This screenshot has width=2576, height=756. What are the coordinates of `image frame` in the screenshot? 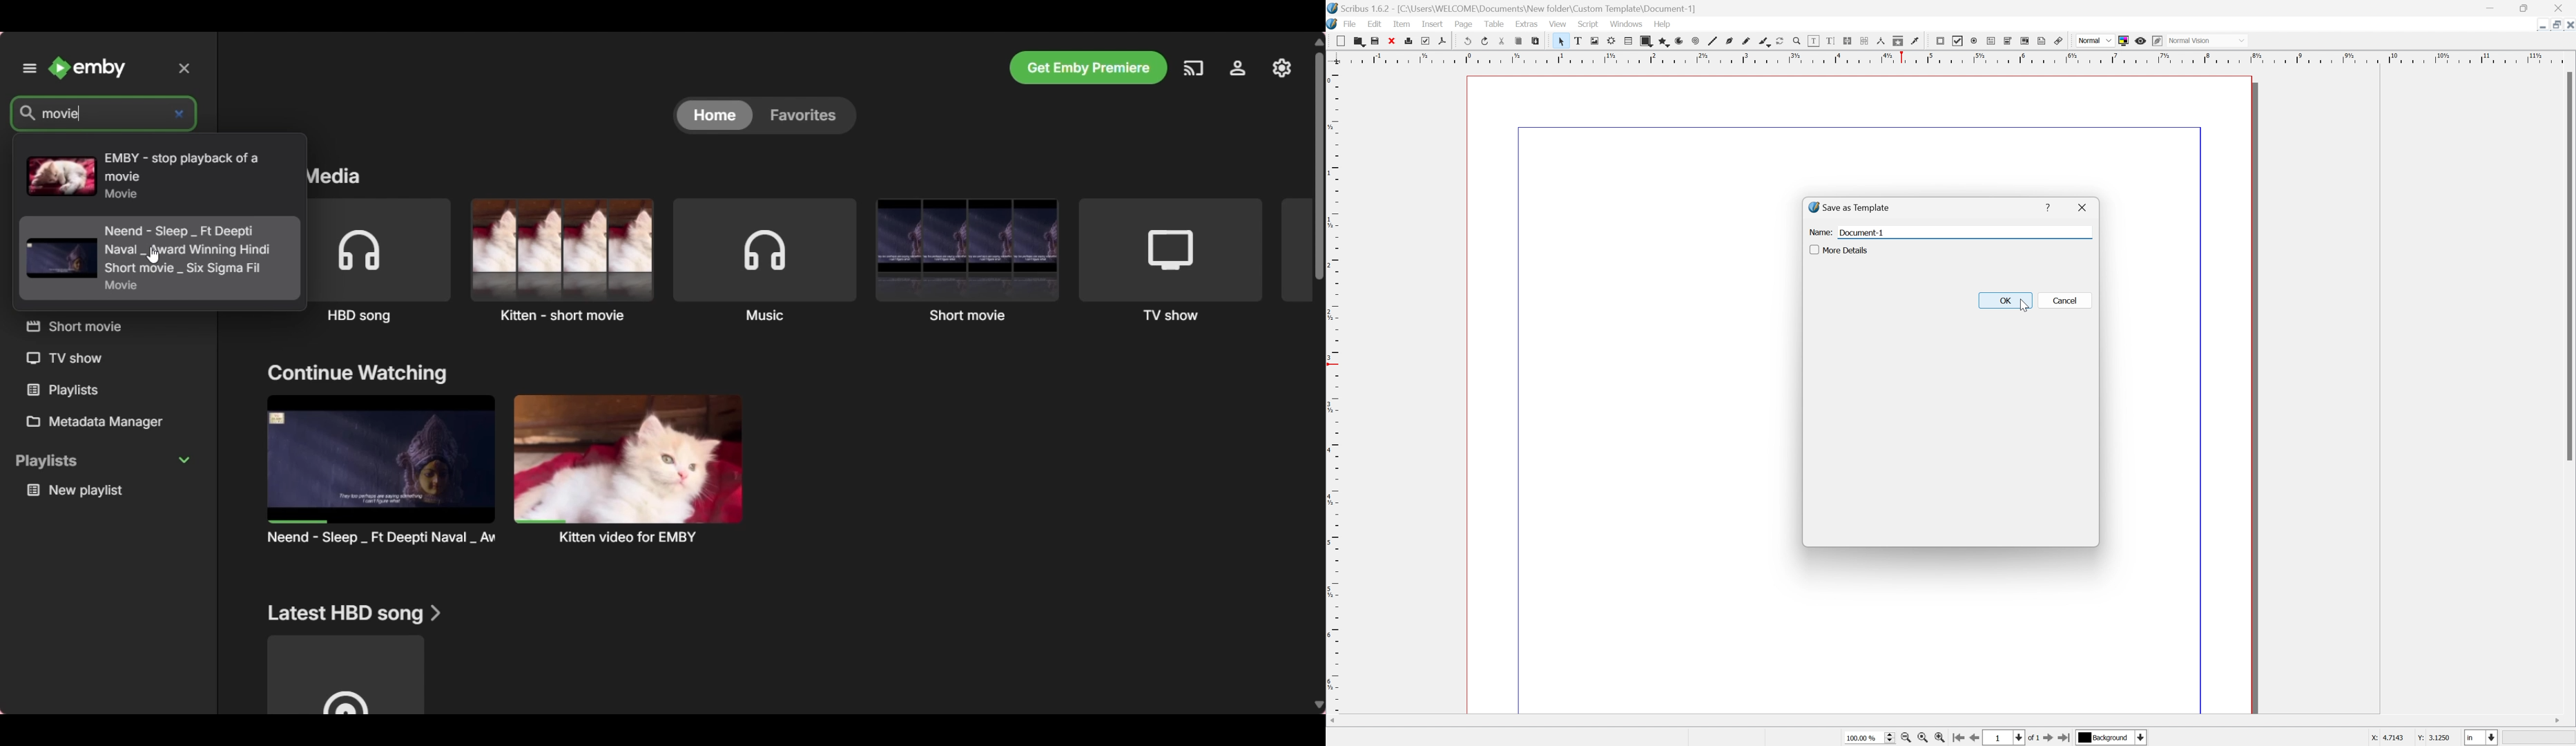 It's located at (1595, 41).